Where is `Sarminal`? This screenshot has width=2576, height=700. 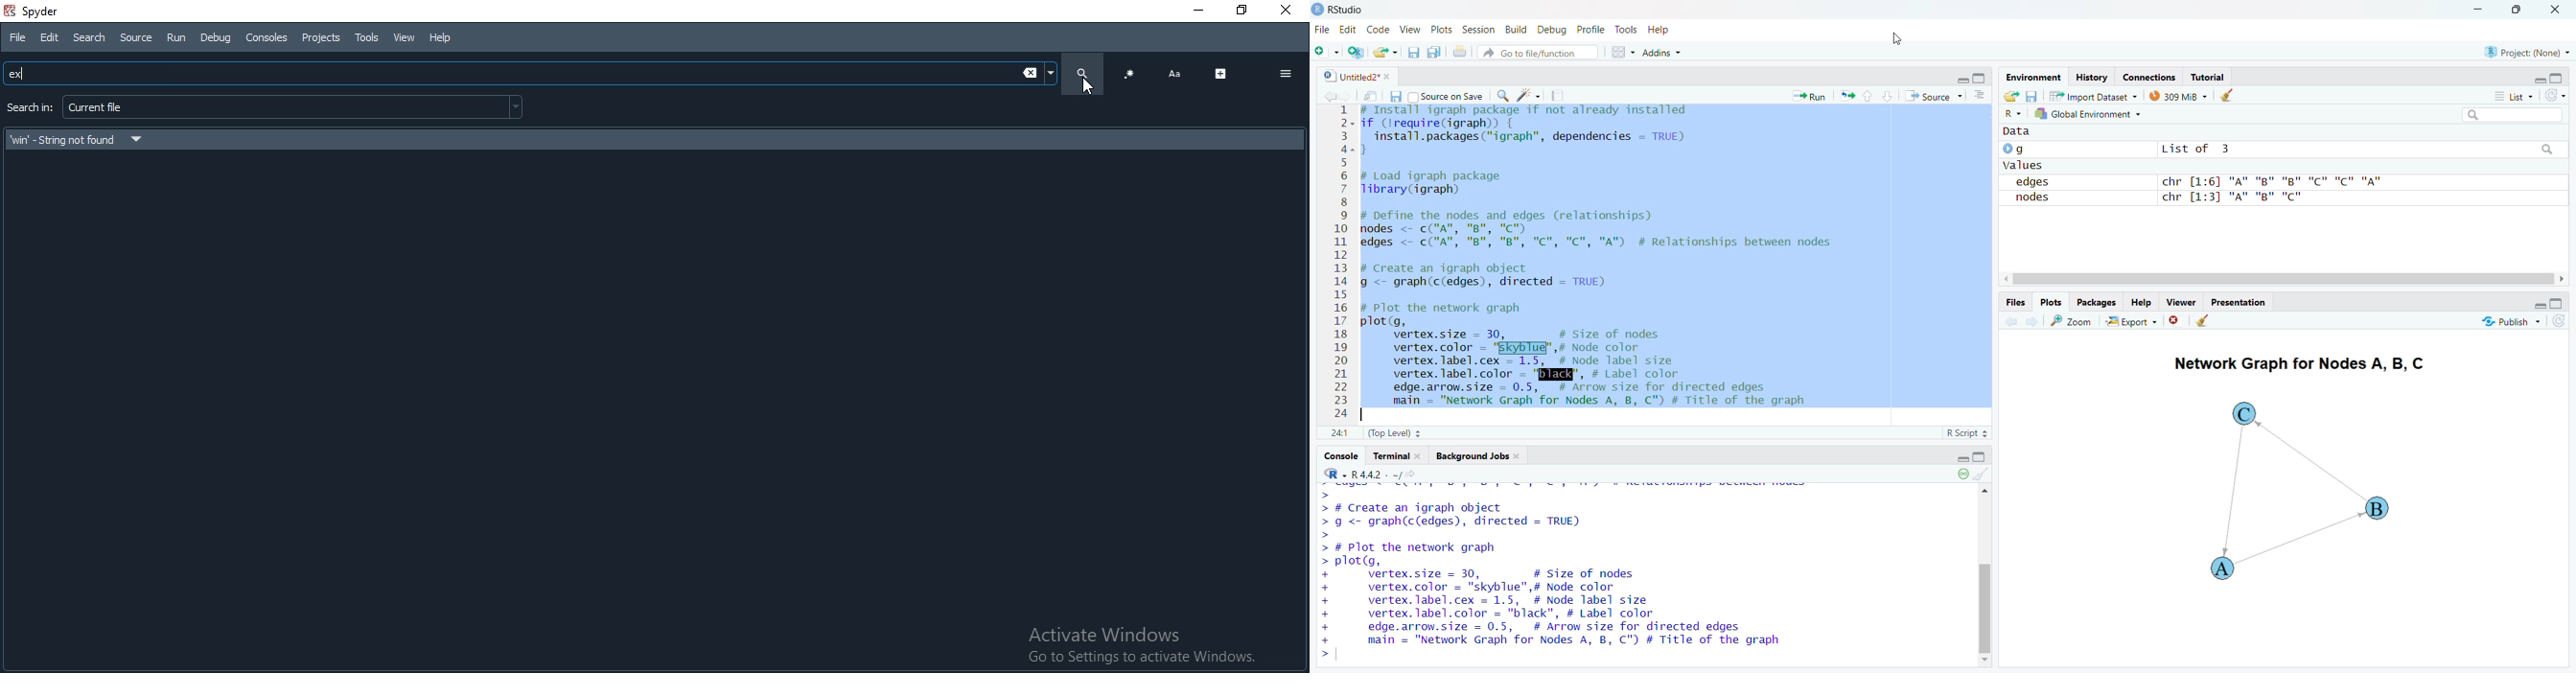
Sarminal is located at coordinates (1397, 454).